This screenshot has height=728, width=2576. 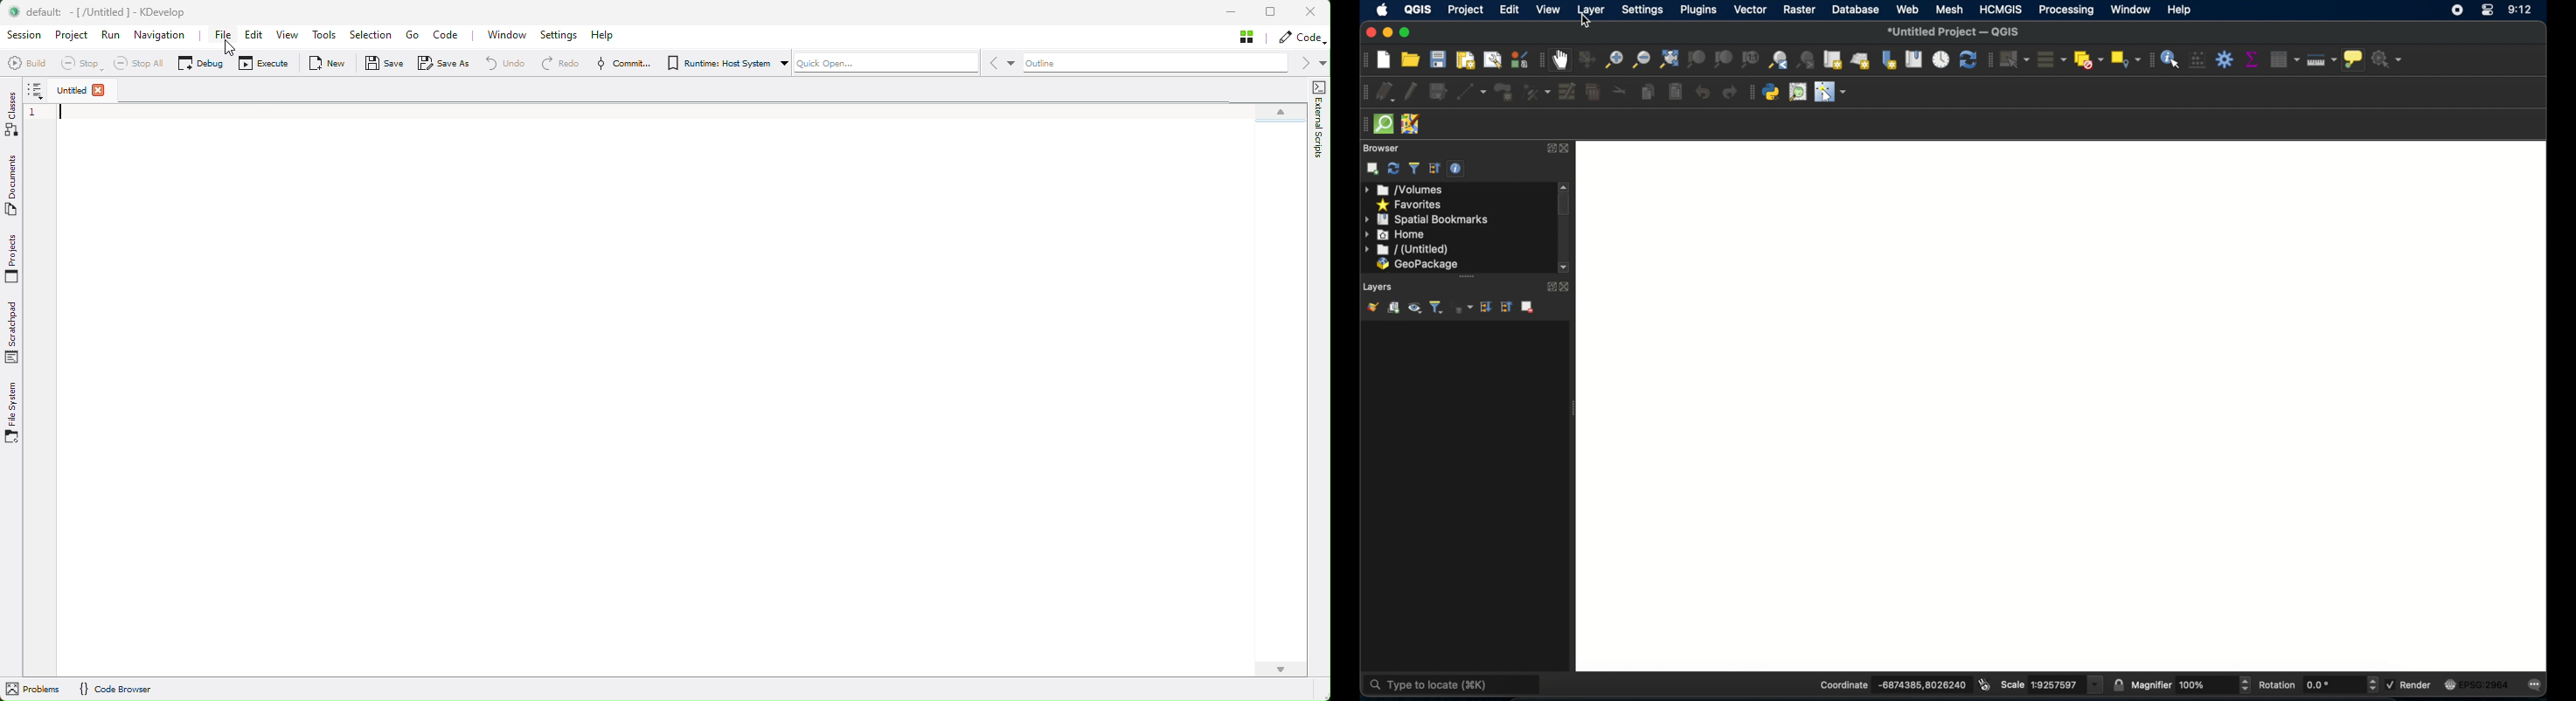 What do you see at coordinates (1407, 250) in the screenshot?
I see `untitled` at bounding box center [1407, 250].